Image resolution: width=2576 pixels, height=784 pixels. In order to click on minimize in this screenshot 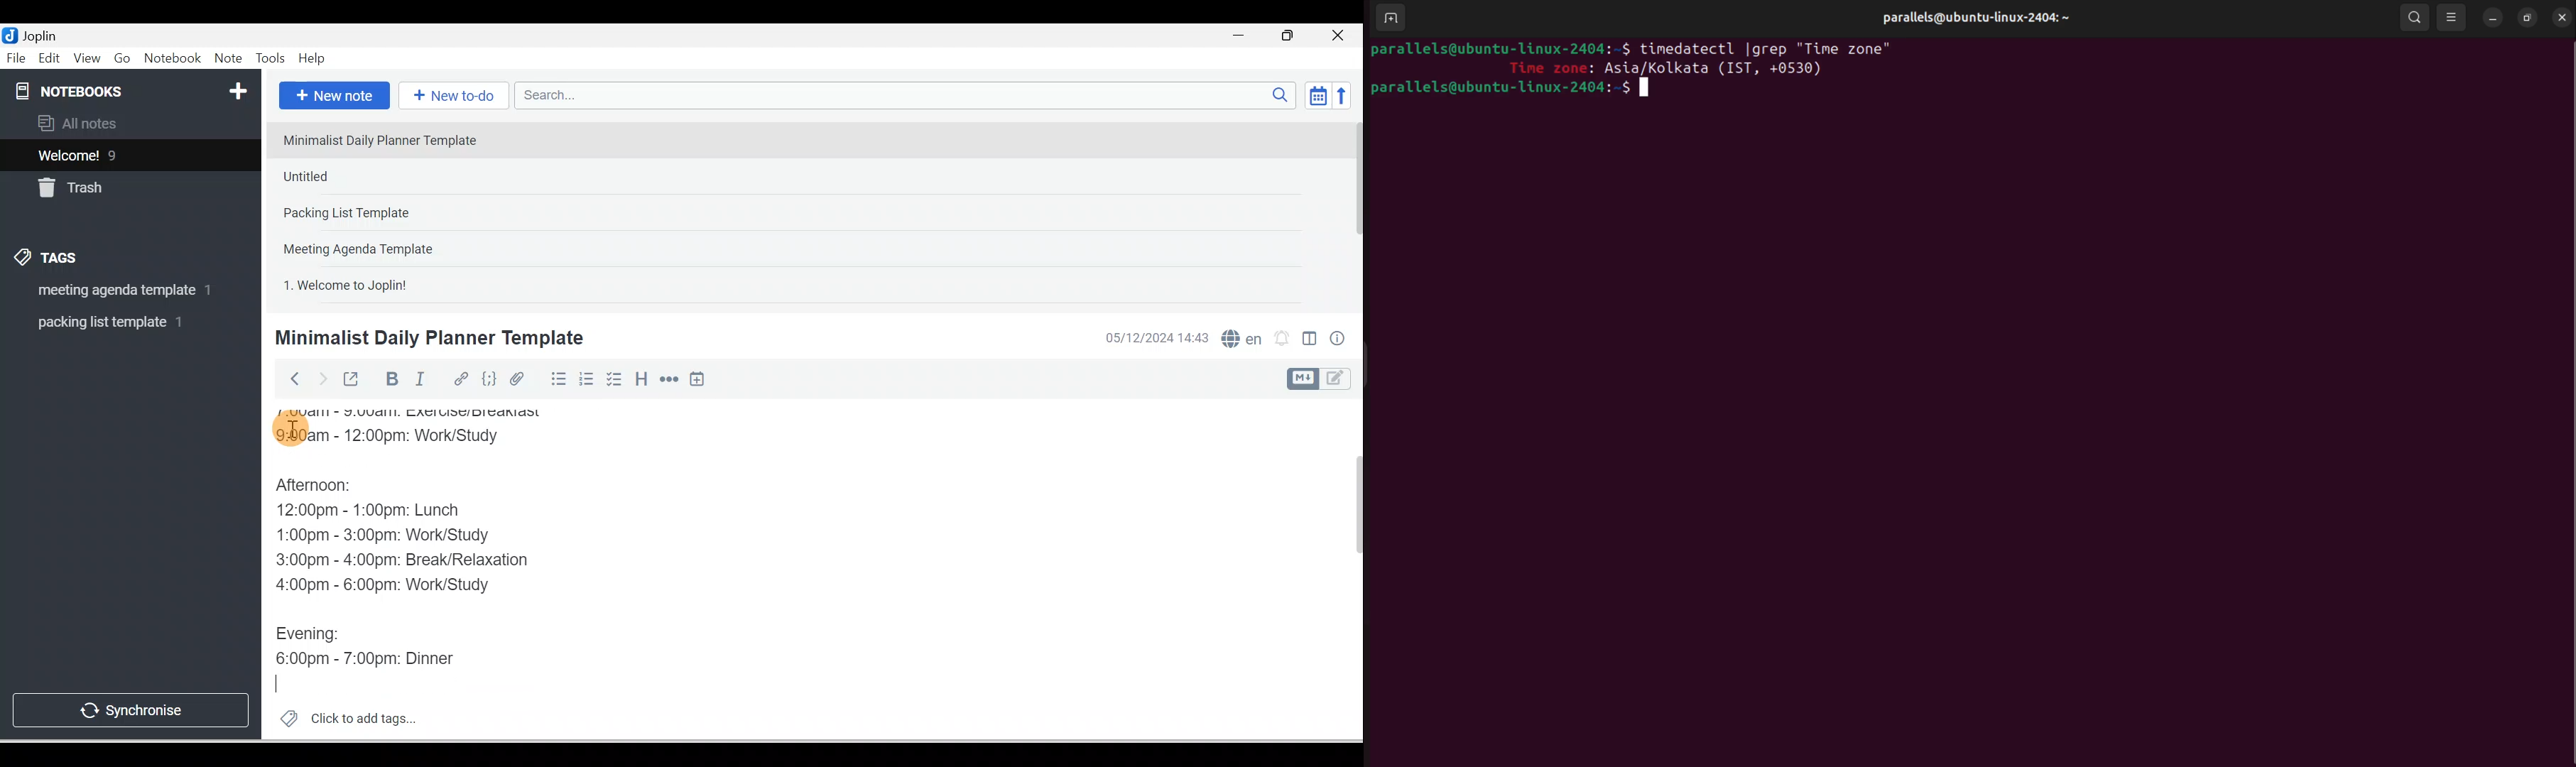, I will do `click(2492, 17)`.